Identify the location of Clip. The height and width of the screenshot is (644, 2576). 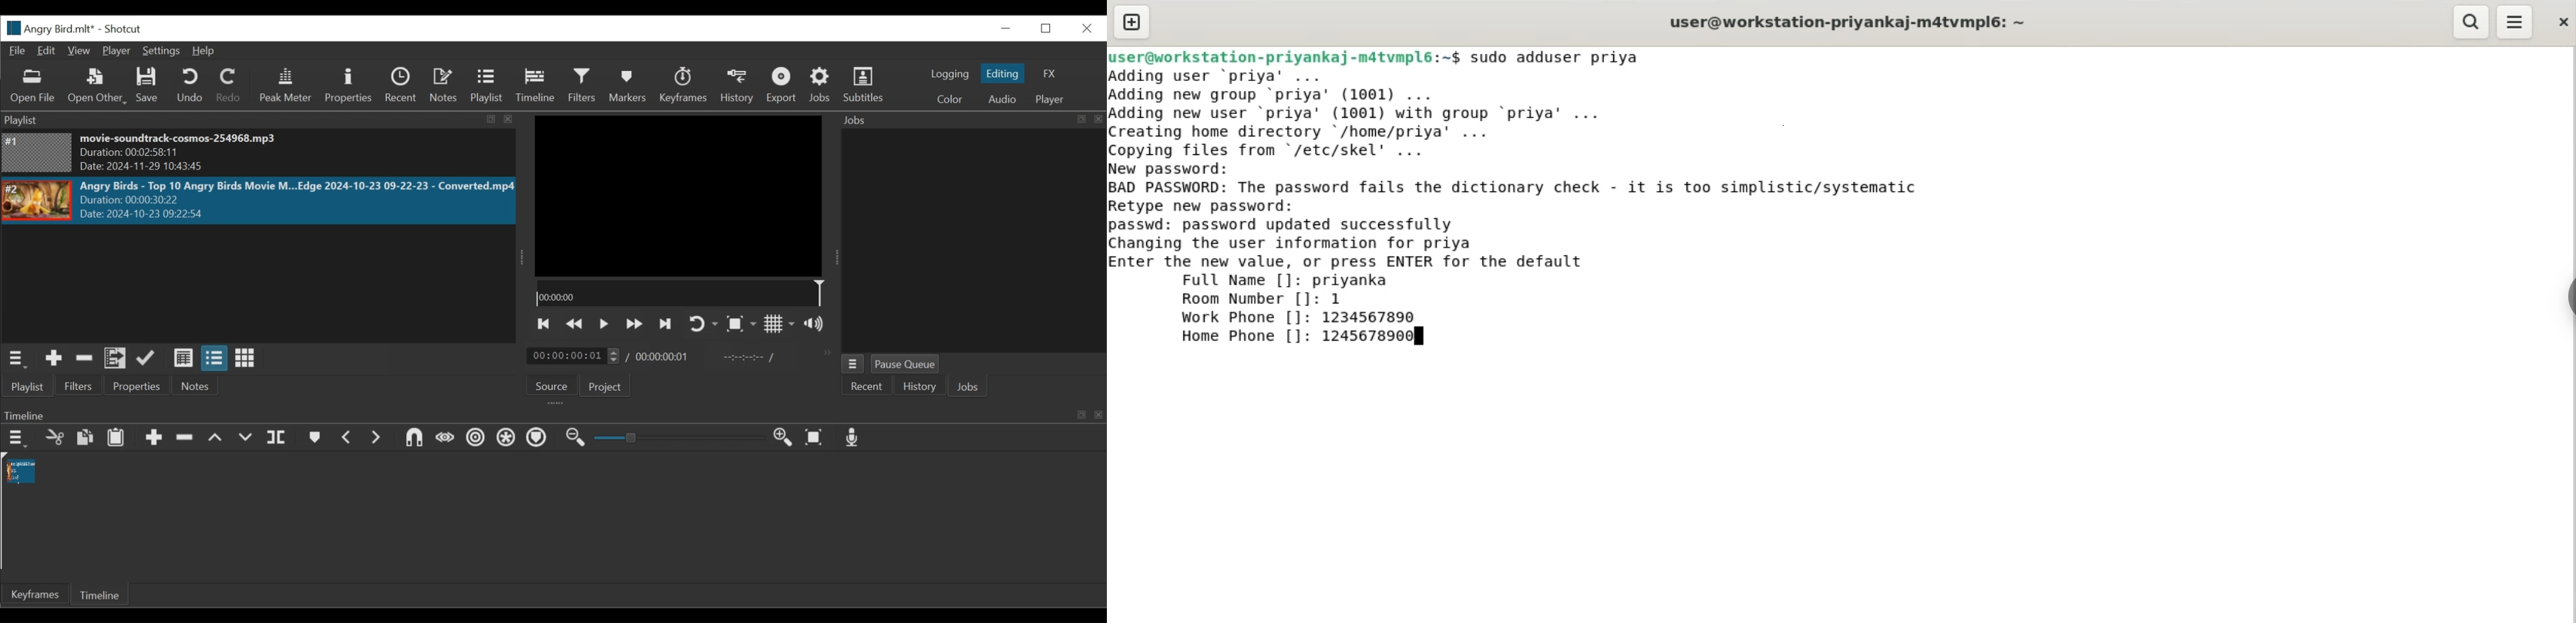
(20, 473).